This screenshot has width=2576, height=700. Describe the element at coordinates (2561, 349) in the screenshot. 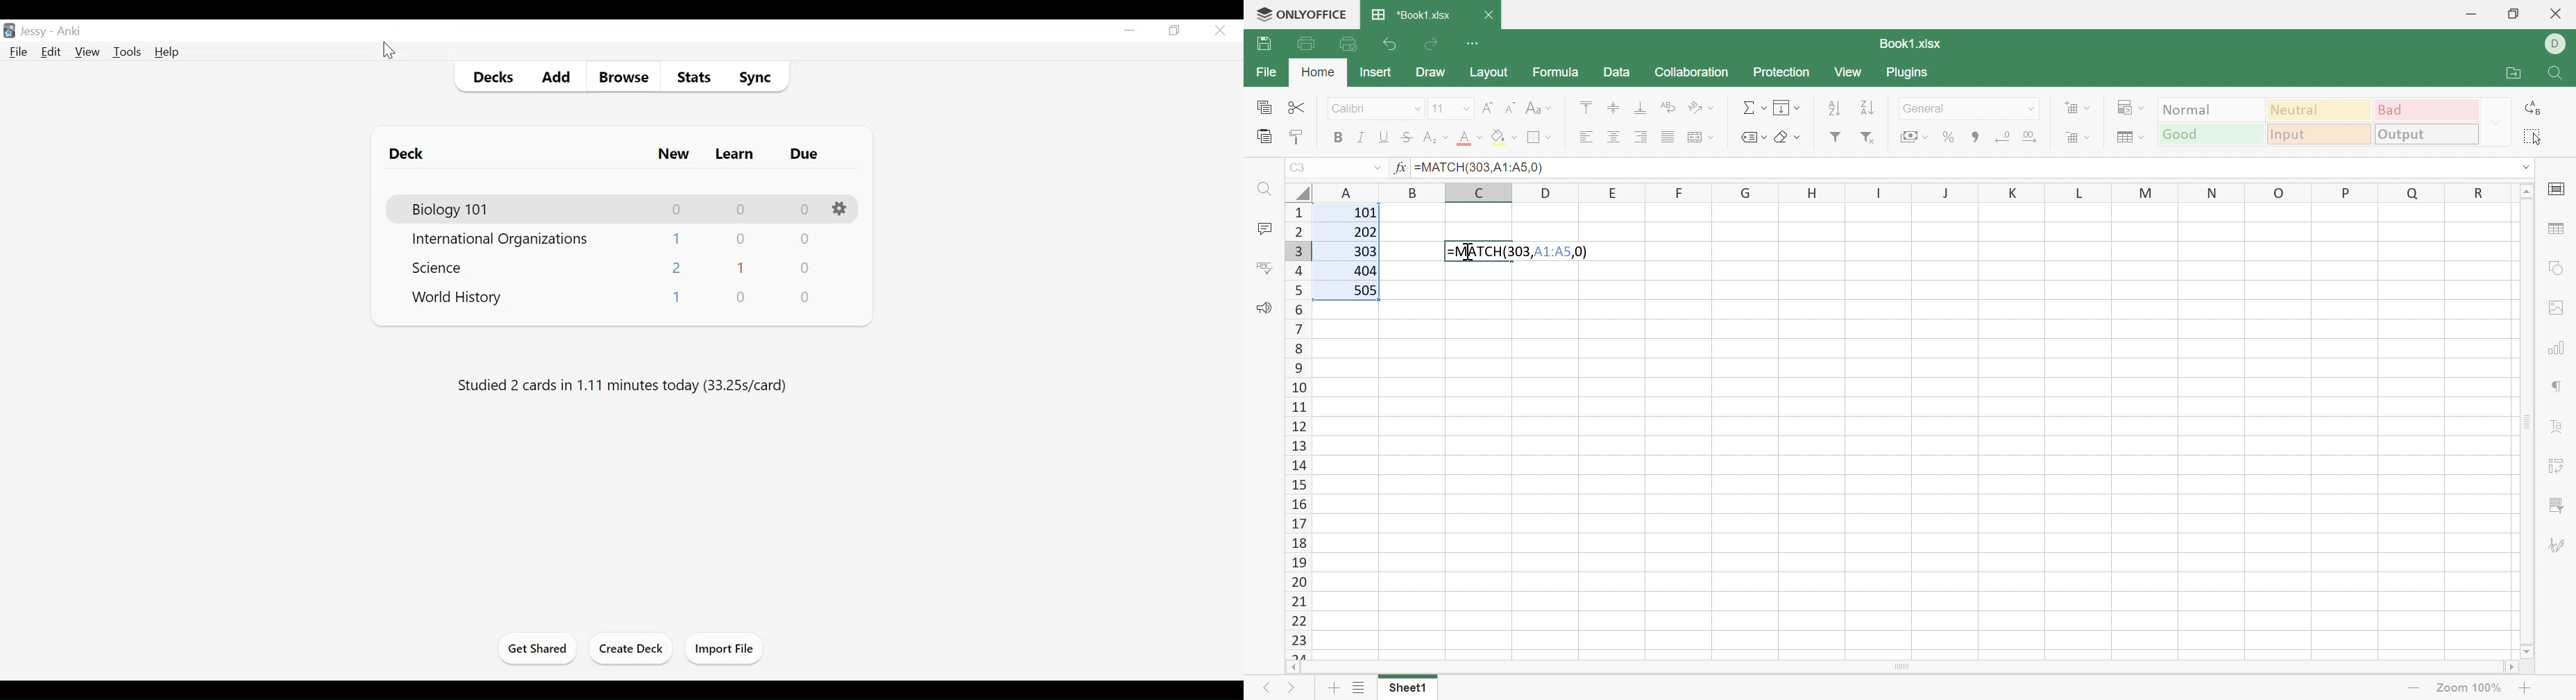

I see `chart settings` at that location.